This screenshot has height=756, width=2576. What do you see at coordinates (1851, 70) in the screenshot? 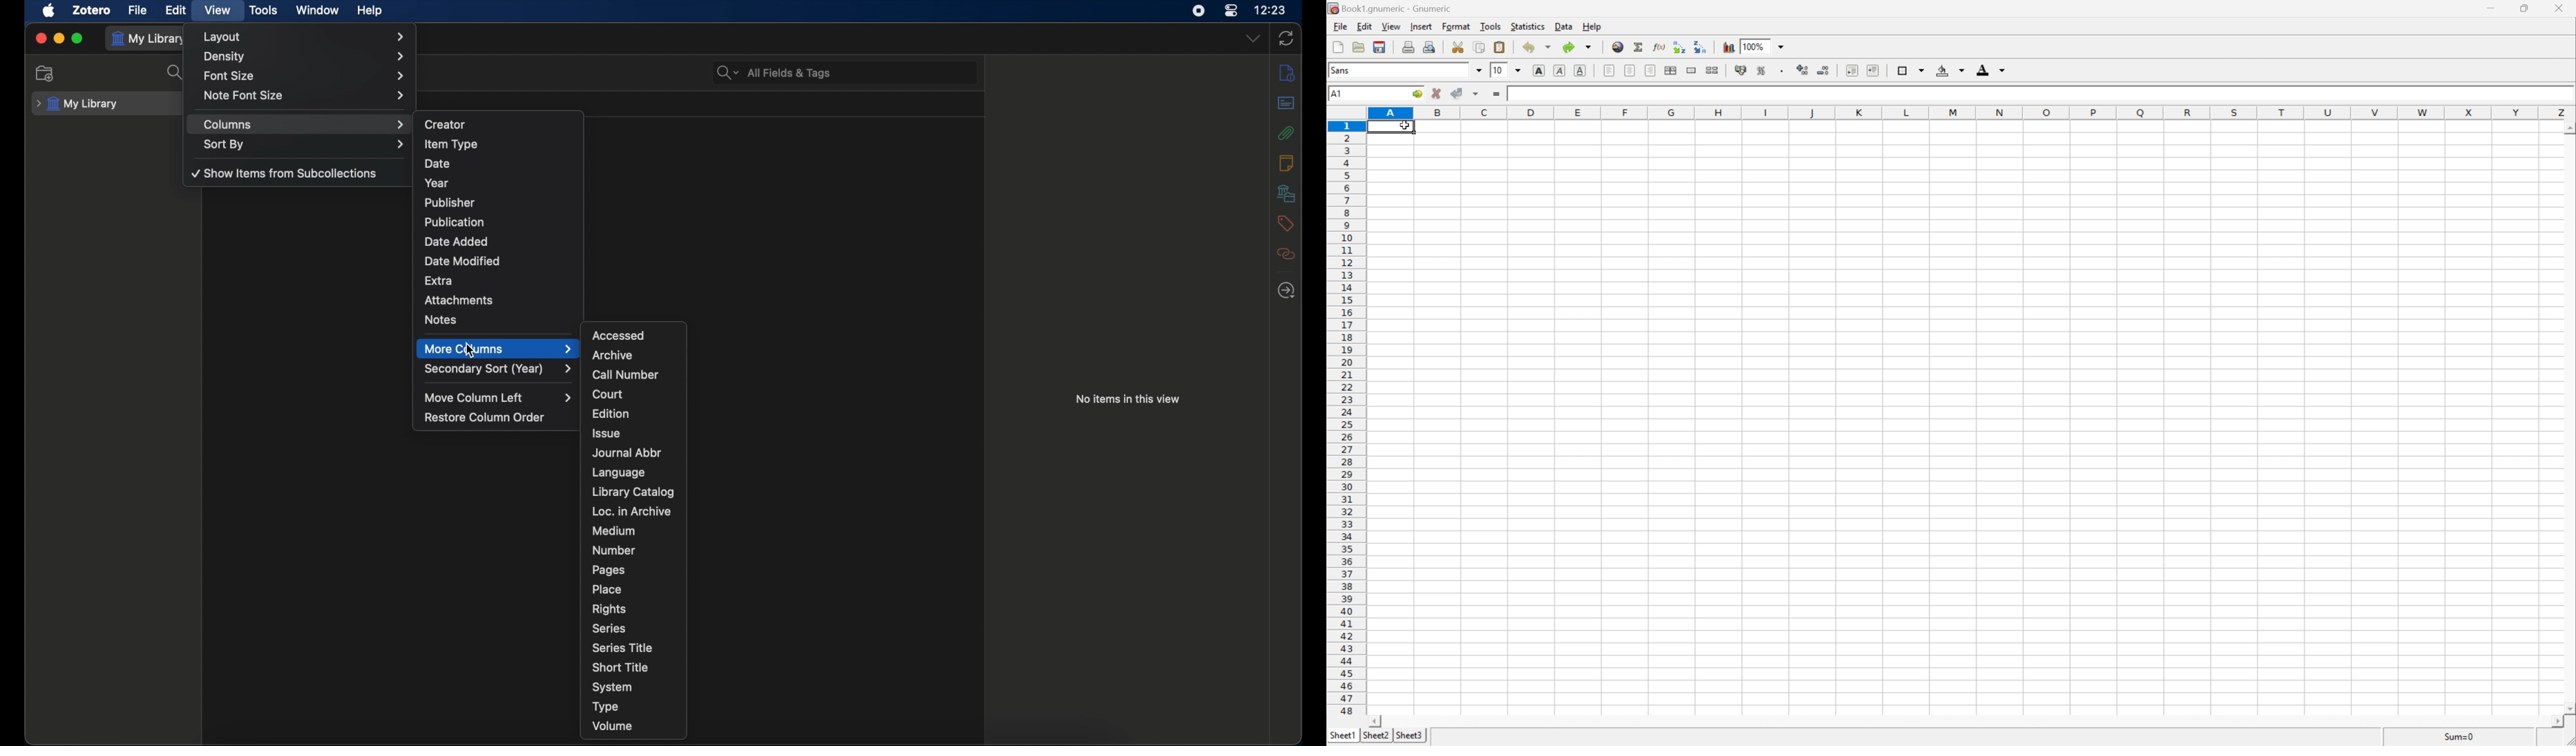
I see `decrease indent` at bounding box center [1851, 70].